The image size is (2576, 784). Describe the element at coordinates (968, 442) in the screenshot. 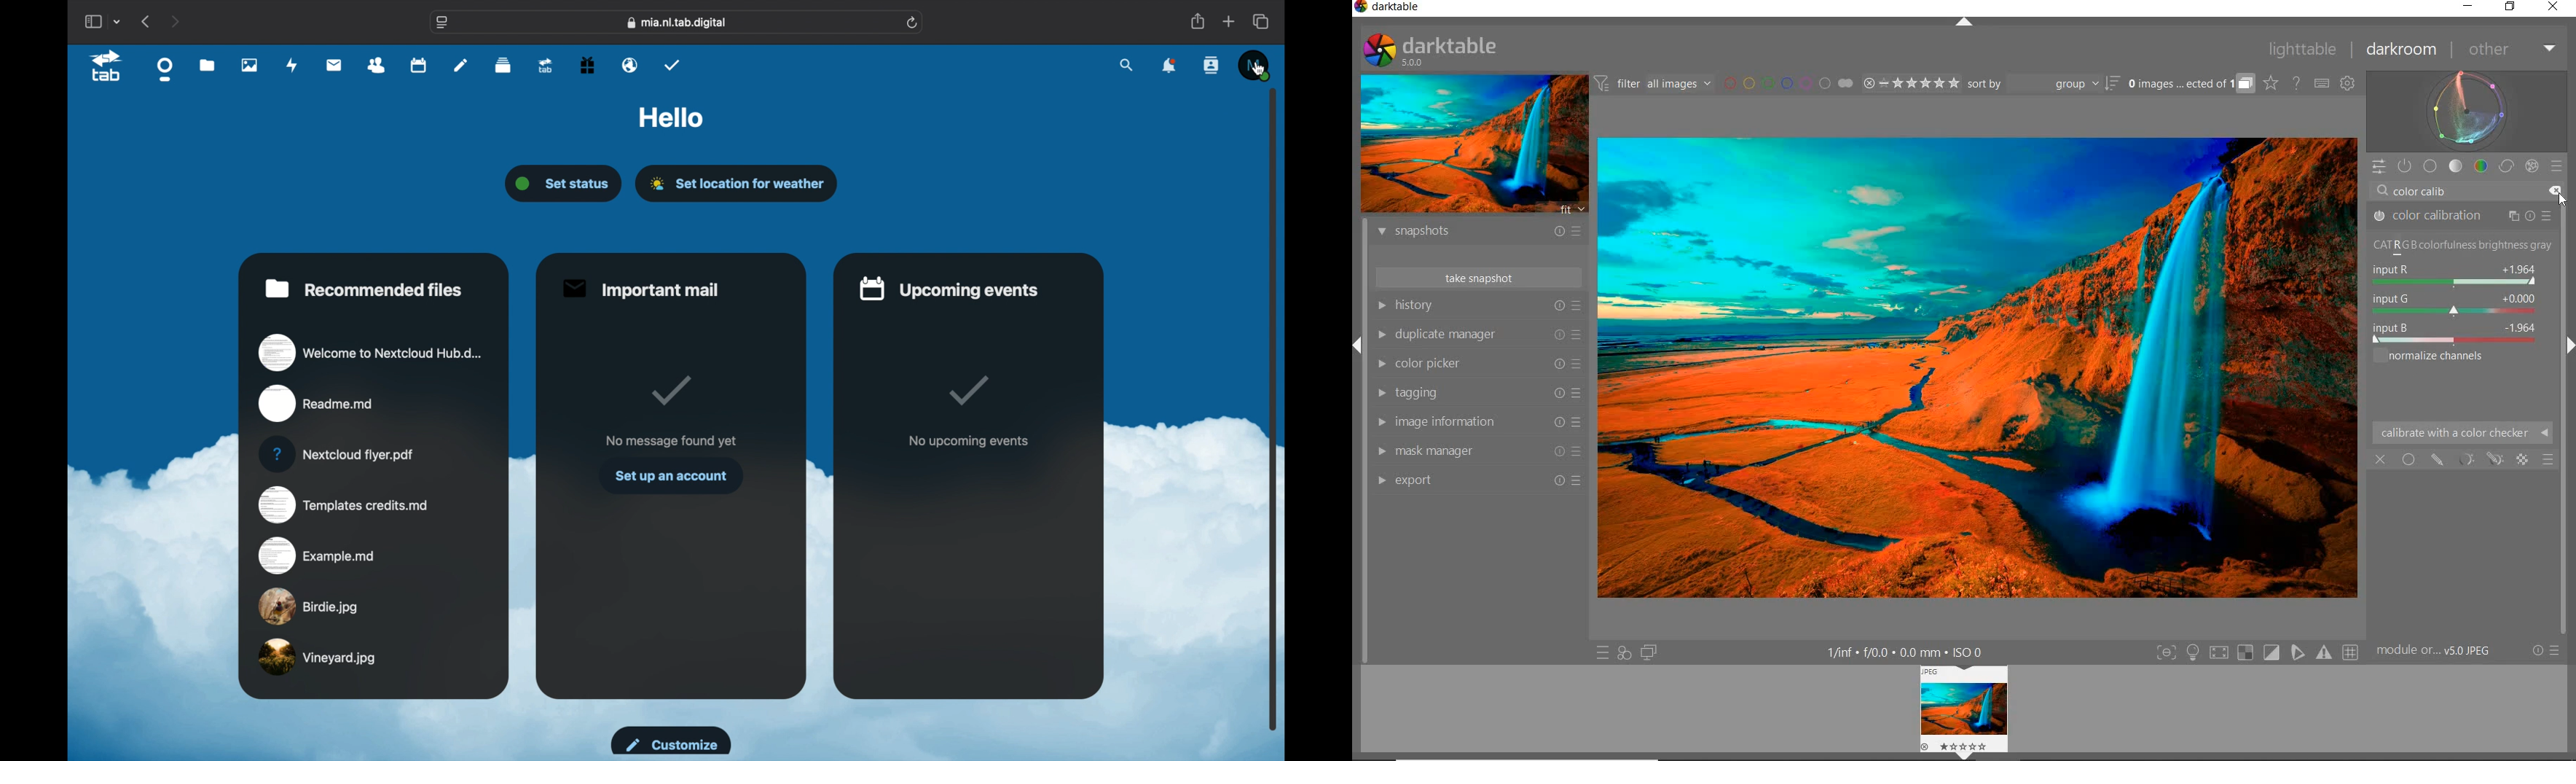

I see `no upcoming events` at that location.